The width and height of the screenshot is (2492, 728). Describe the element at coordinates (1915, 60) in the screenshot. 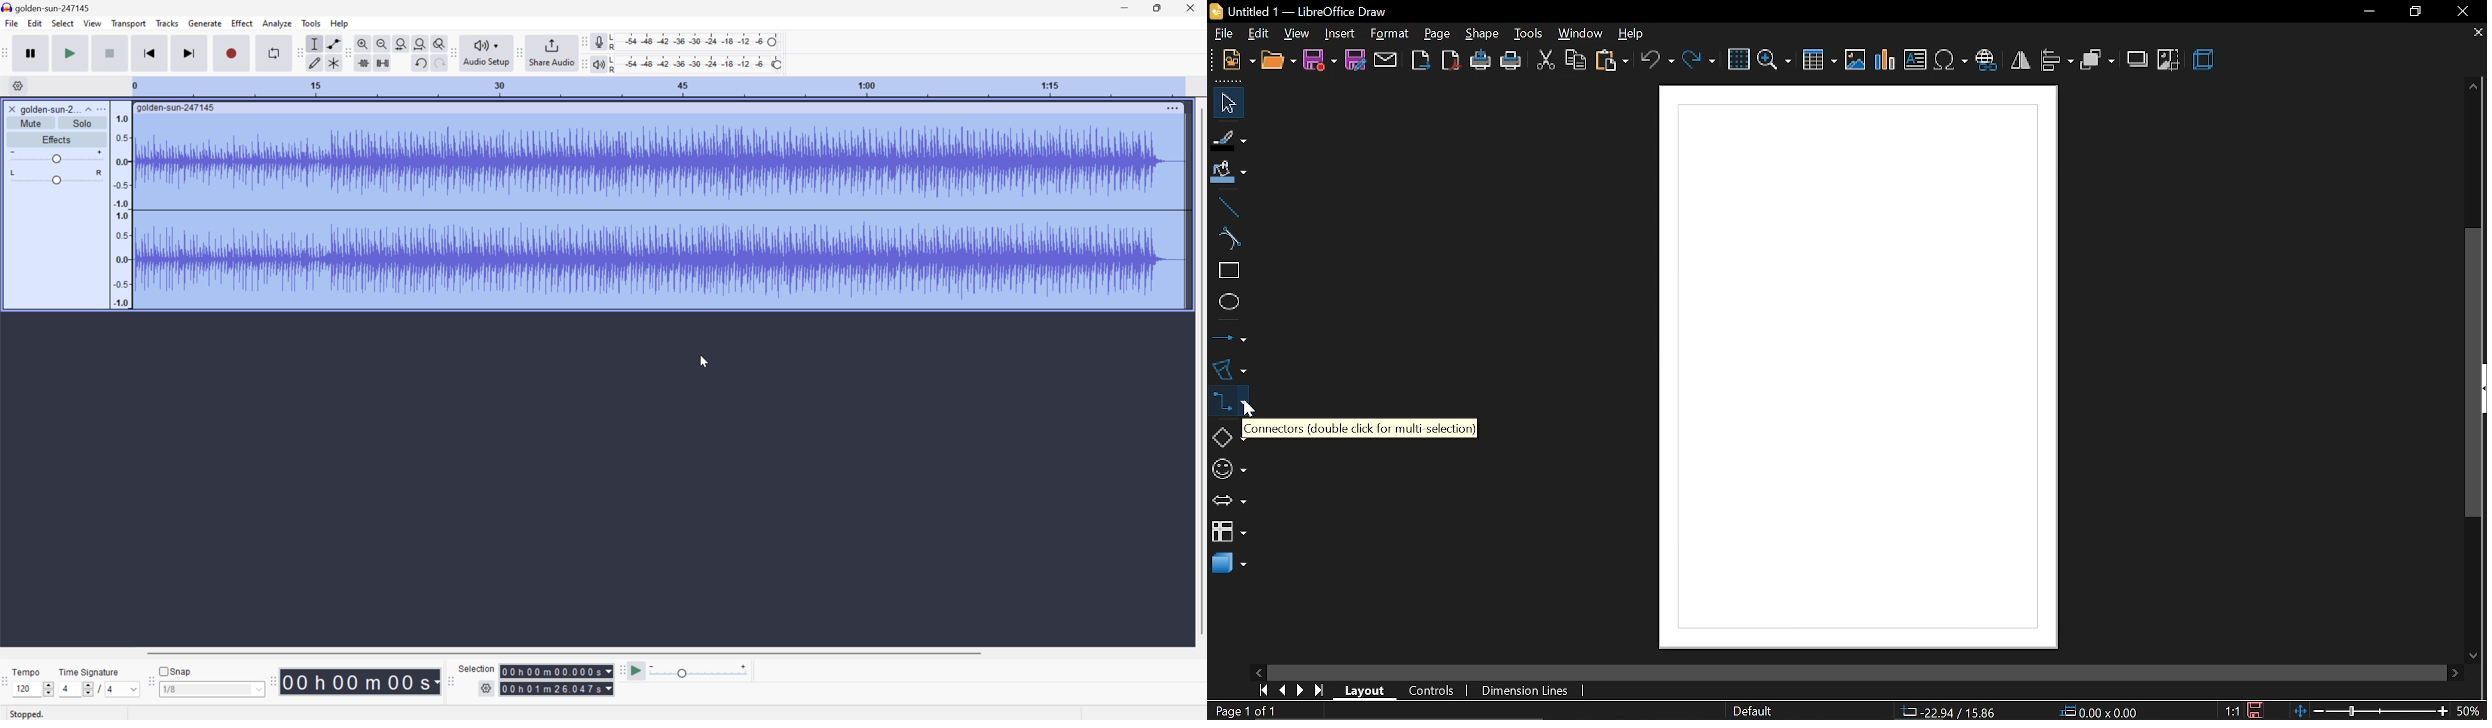

I see `Insert text` at that location.